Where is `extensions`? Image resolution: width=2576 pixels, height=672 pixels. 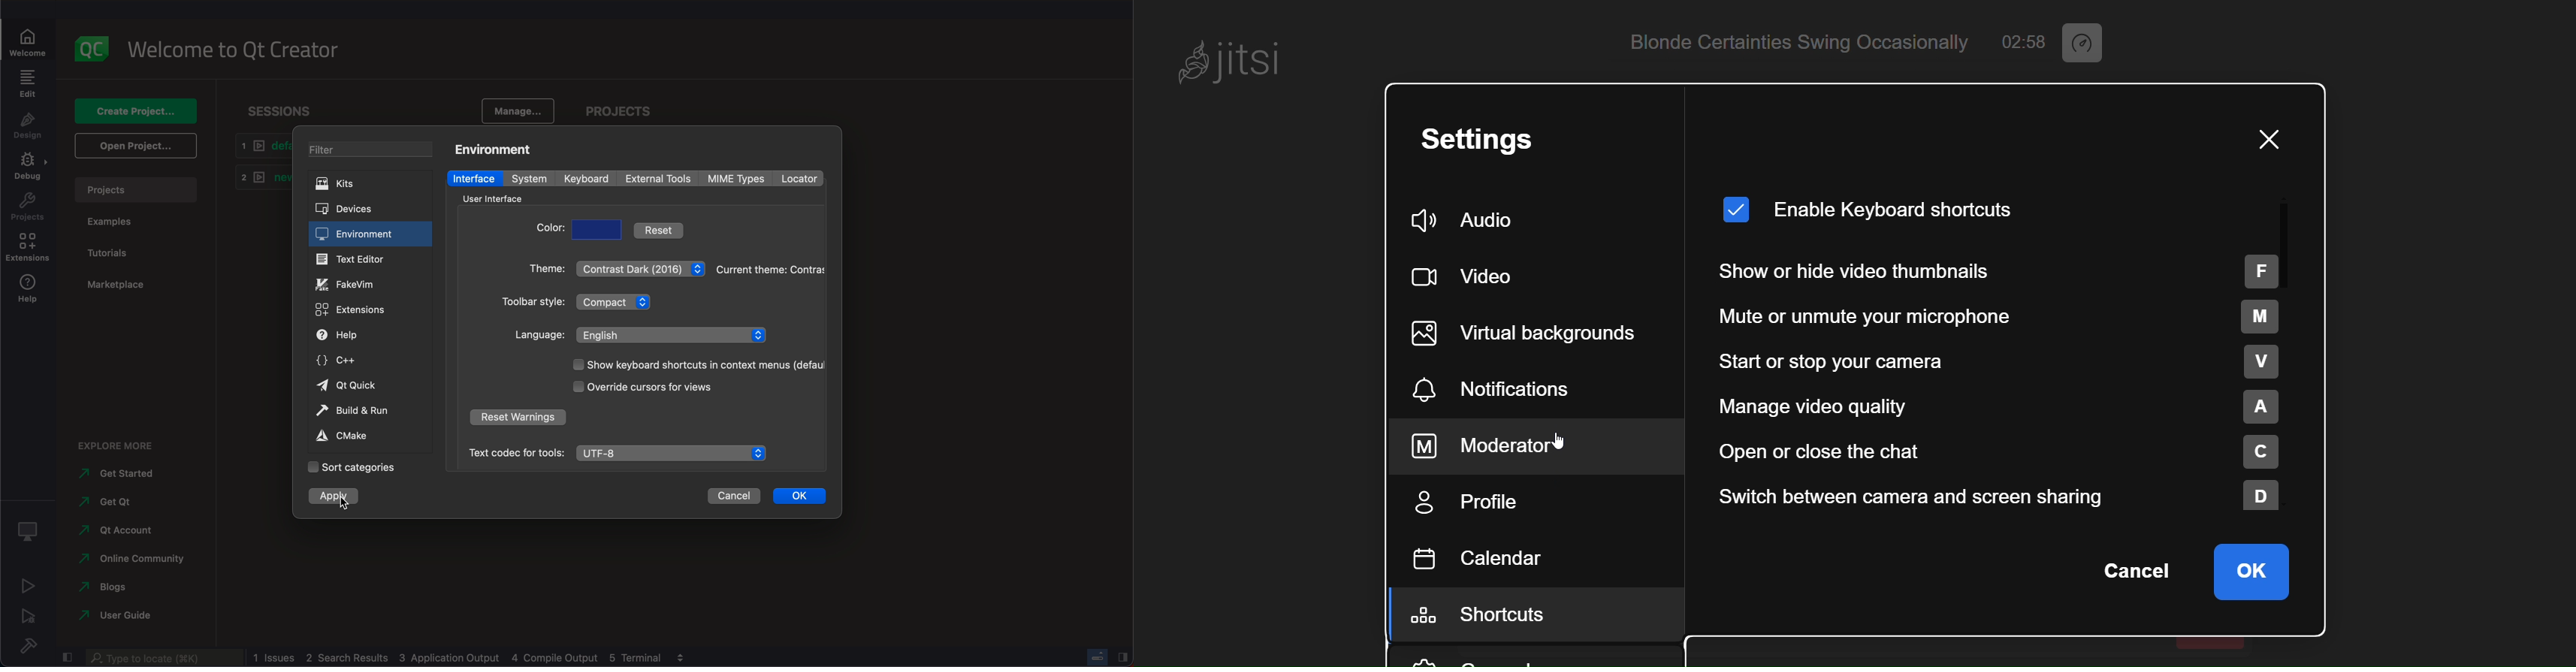
extensions is located at coordinates (371, 309).